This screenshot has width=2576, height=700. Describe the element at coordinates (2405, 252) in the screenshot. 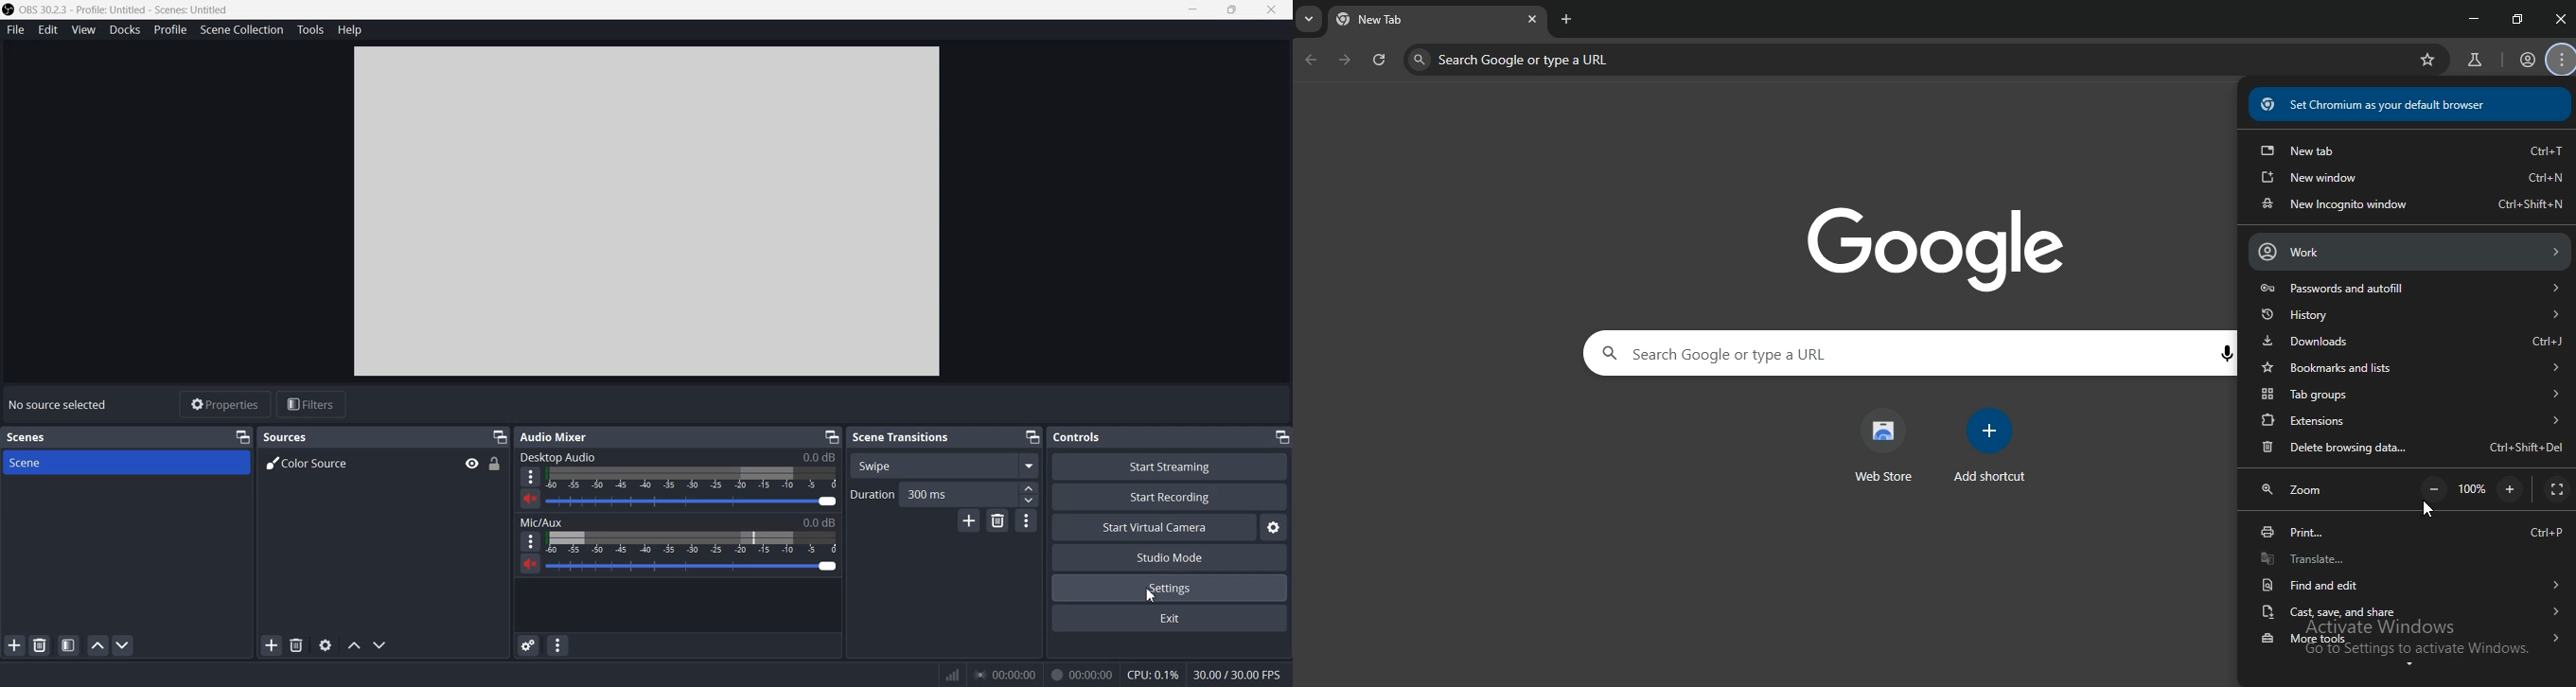

I see `account` at that location.